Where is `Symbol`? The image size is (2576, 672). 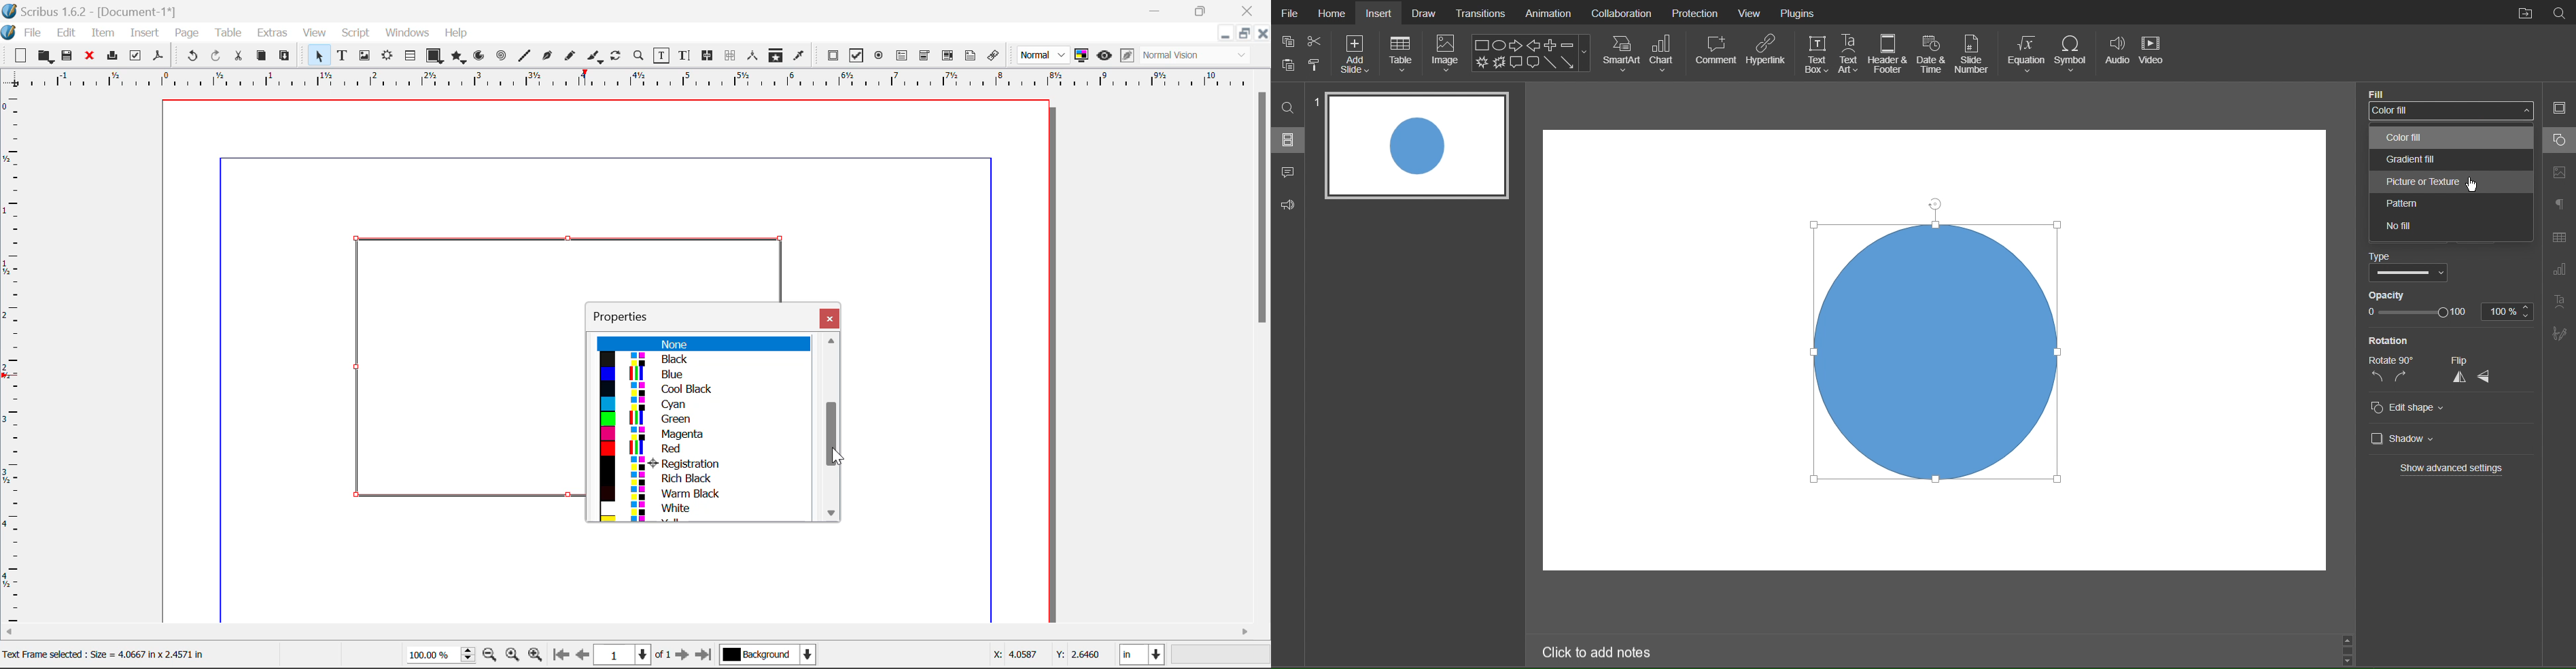
Symbol is located at coordinates (2074, 54).